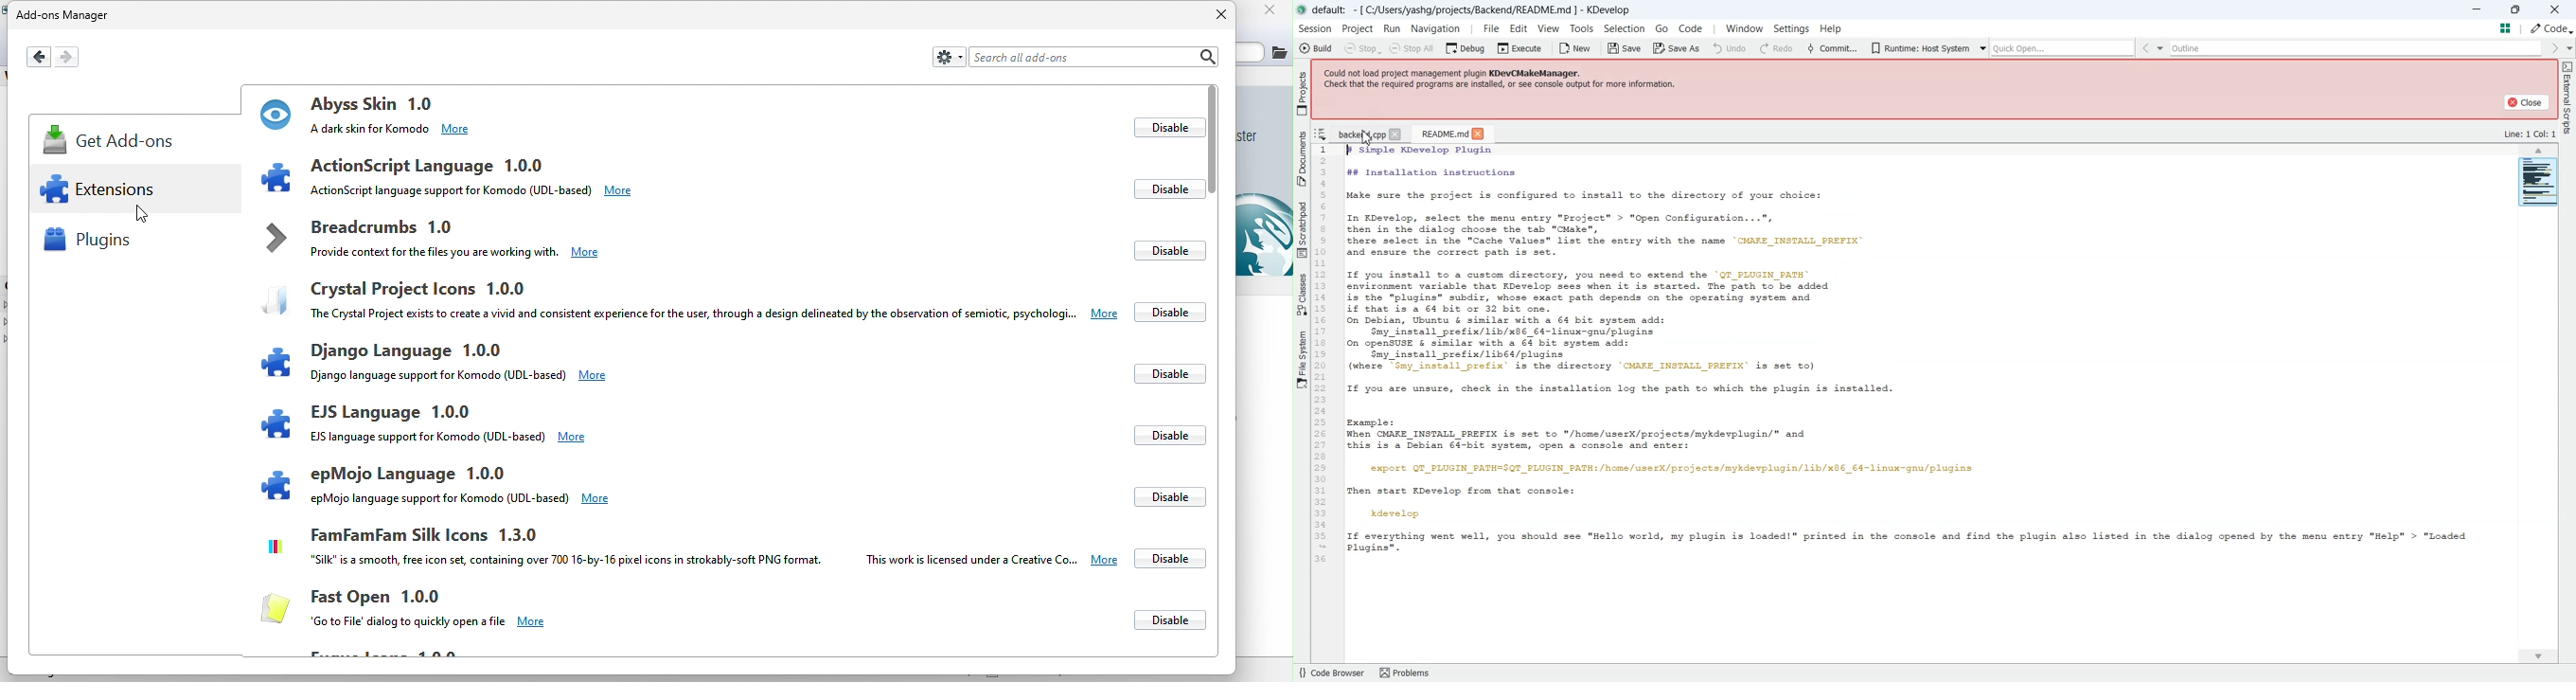  What do you see at coordinates (111, 195) in the screenshot?
I see `extensions` at bounding box center [111, 195].